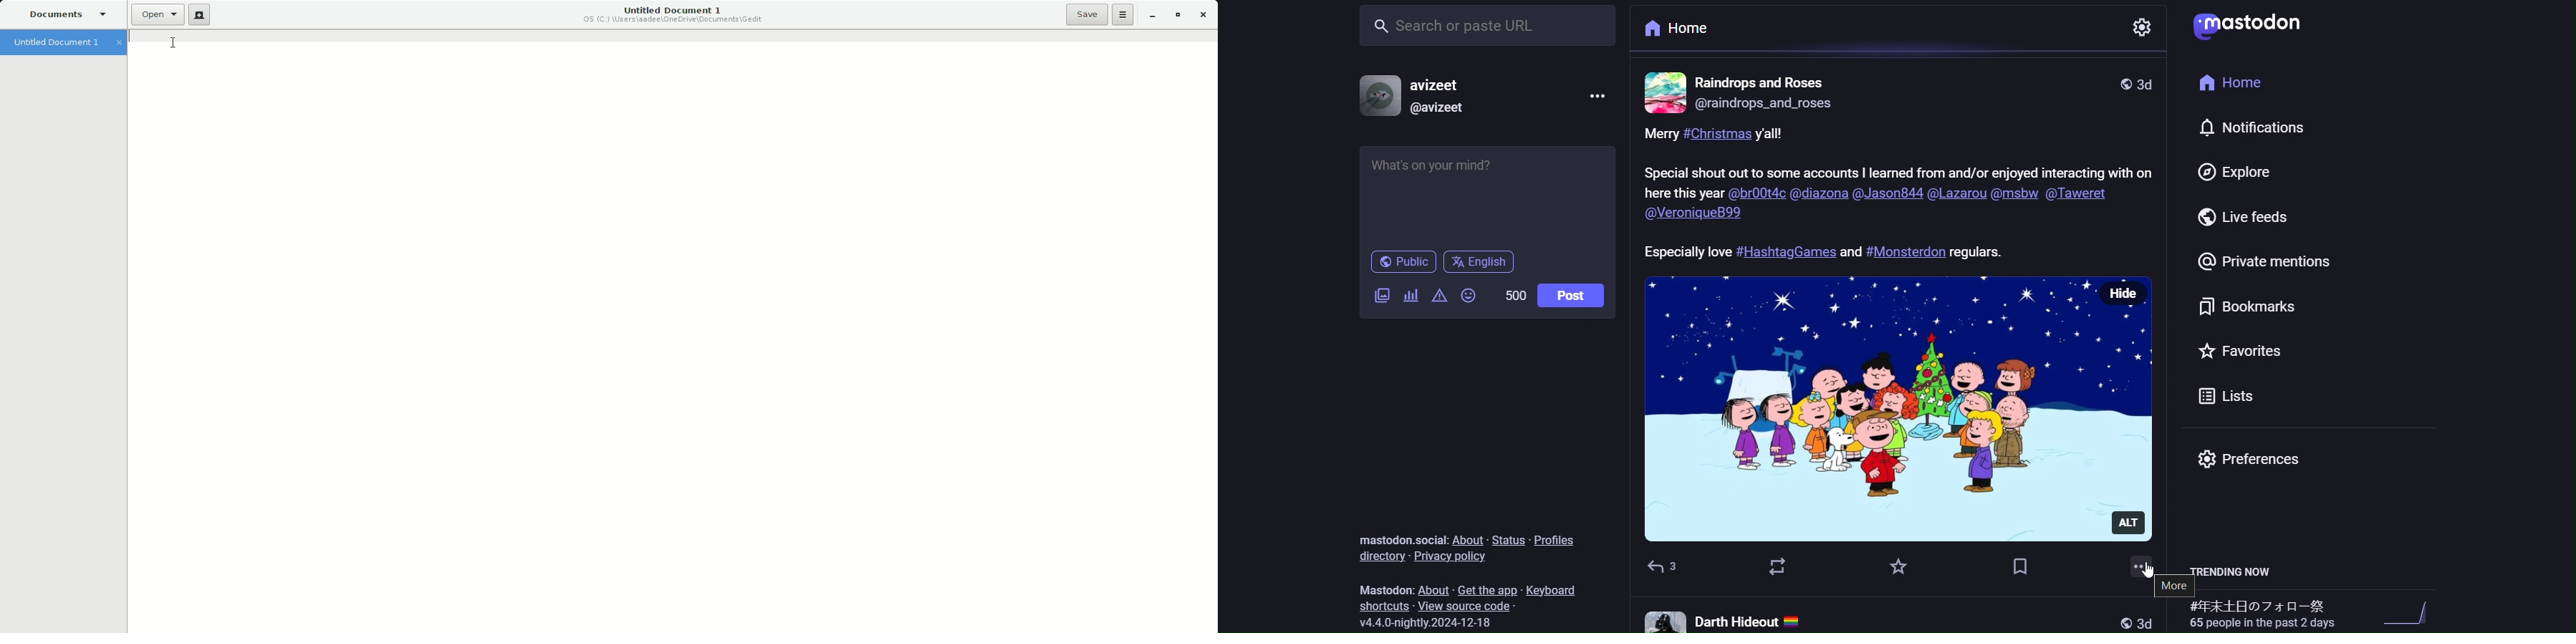 The width and height of the screenshot is (2576, 644). What do you see at coordinates (2123, 297) in the screenshot?
I see `hide` at bounding box center [2123, 297].